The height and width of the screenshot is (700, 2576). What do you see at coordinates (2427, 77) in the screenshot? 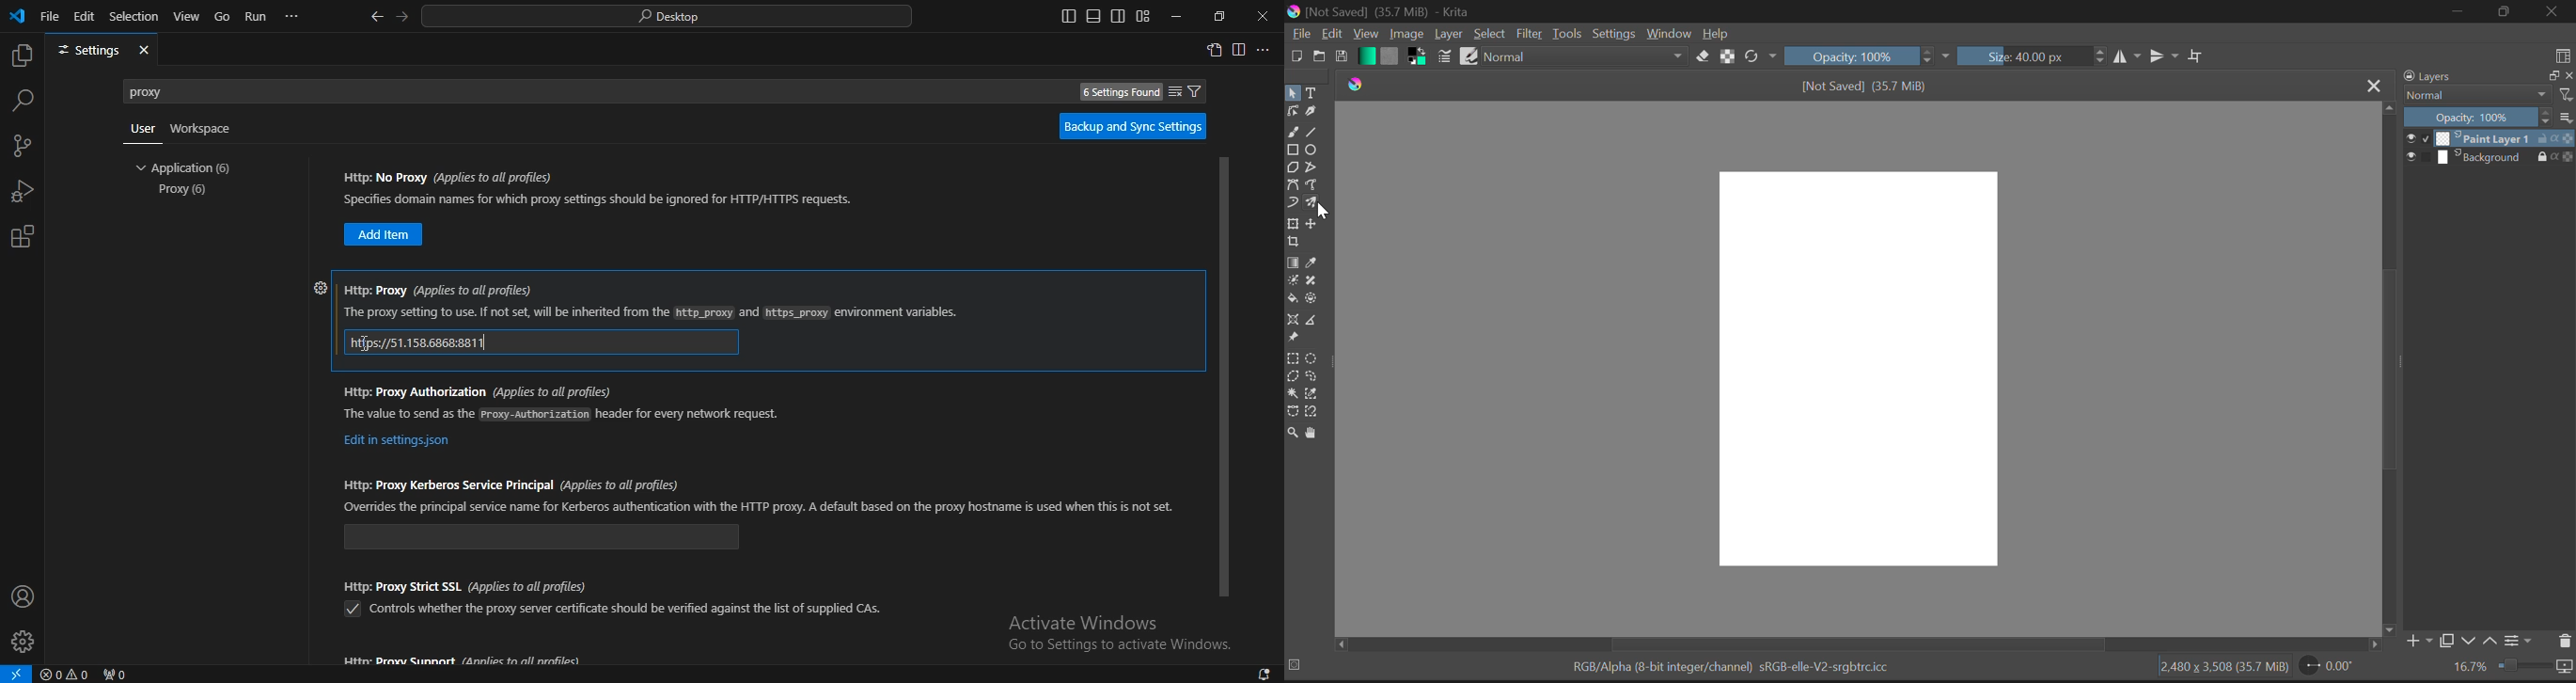
I see `Layers` at bounding box center [2427, 77].